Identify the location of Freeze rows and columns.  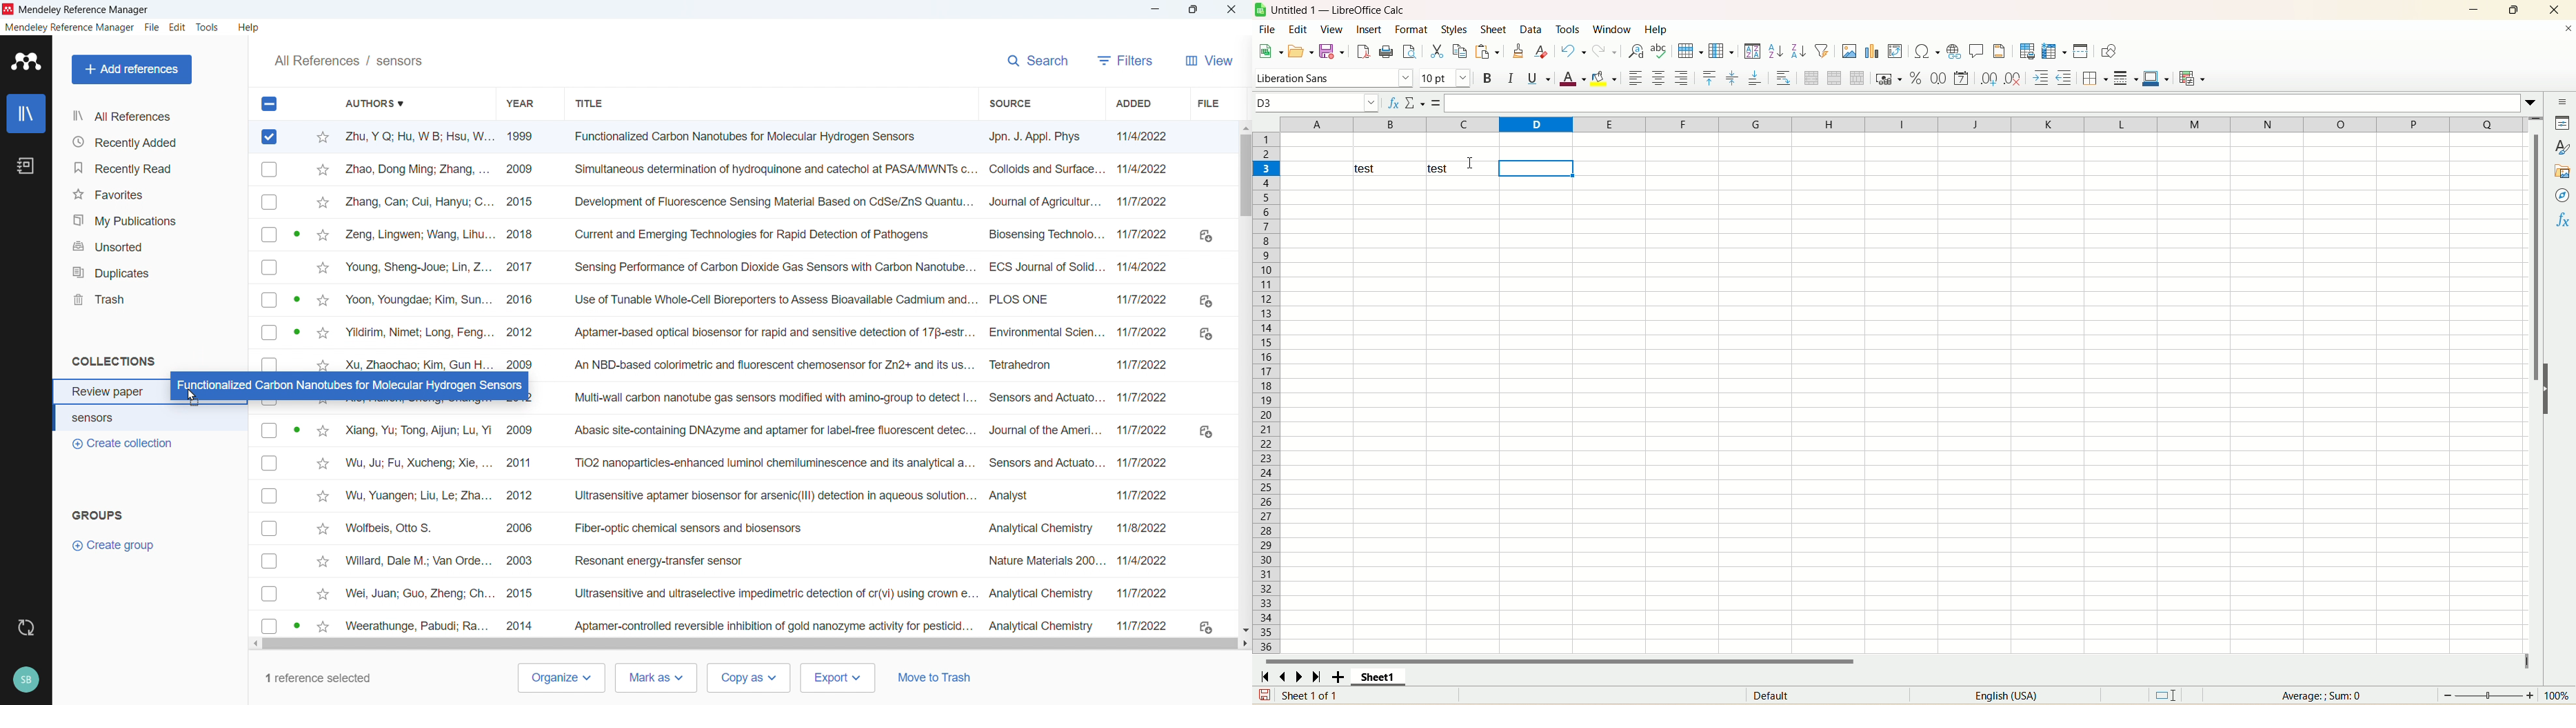
(2054, 51).